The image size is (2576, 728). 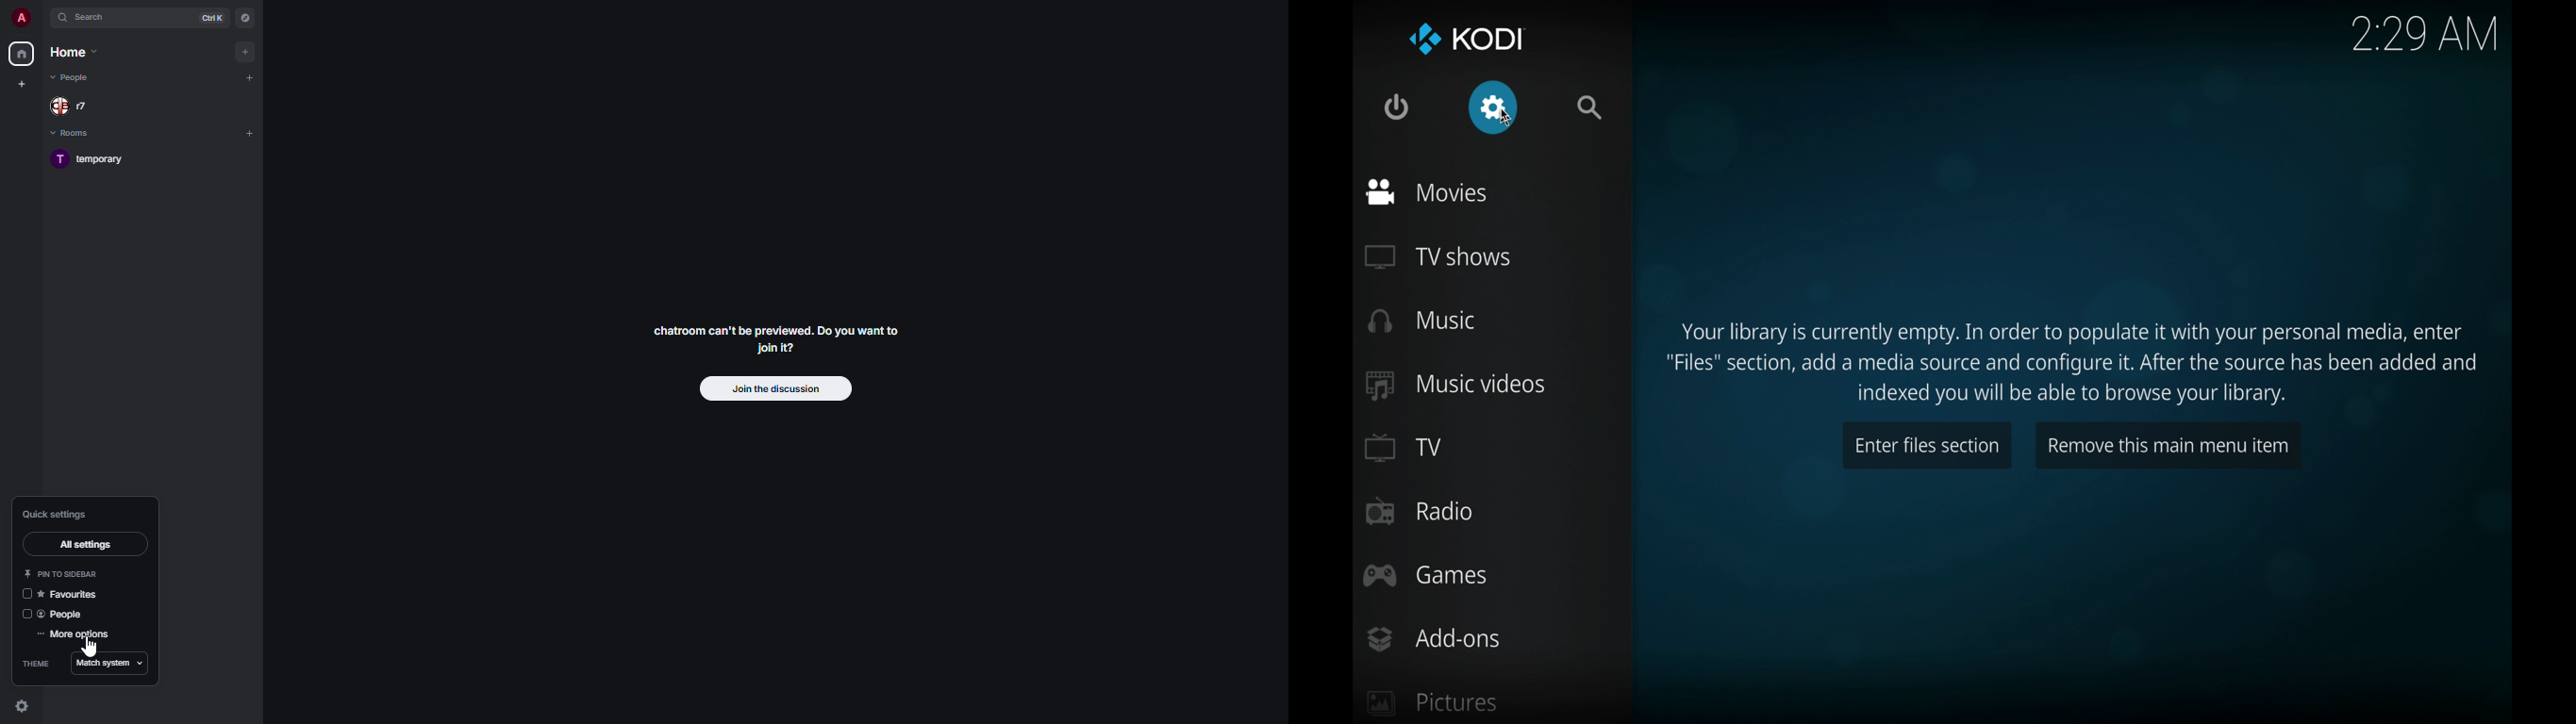 What do you see at coordinates (25, 594) in the screenshot?
I see `disabled` at bounding box center [25, 594].